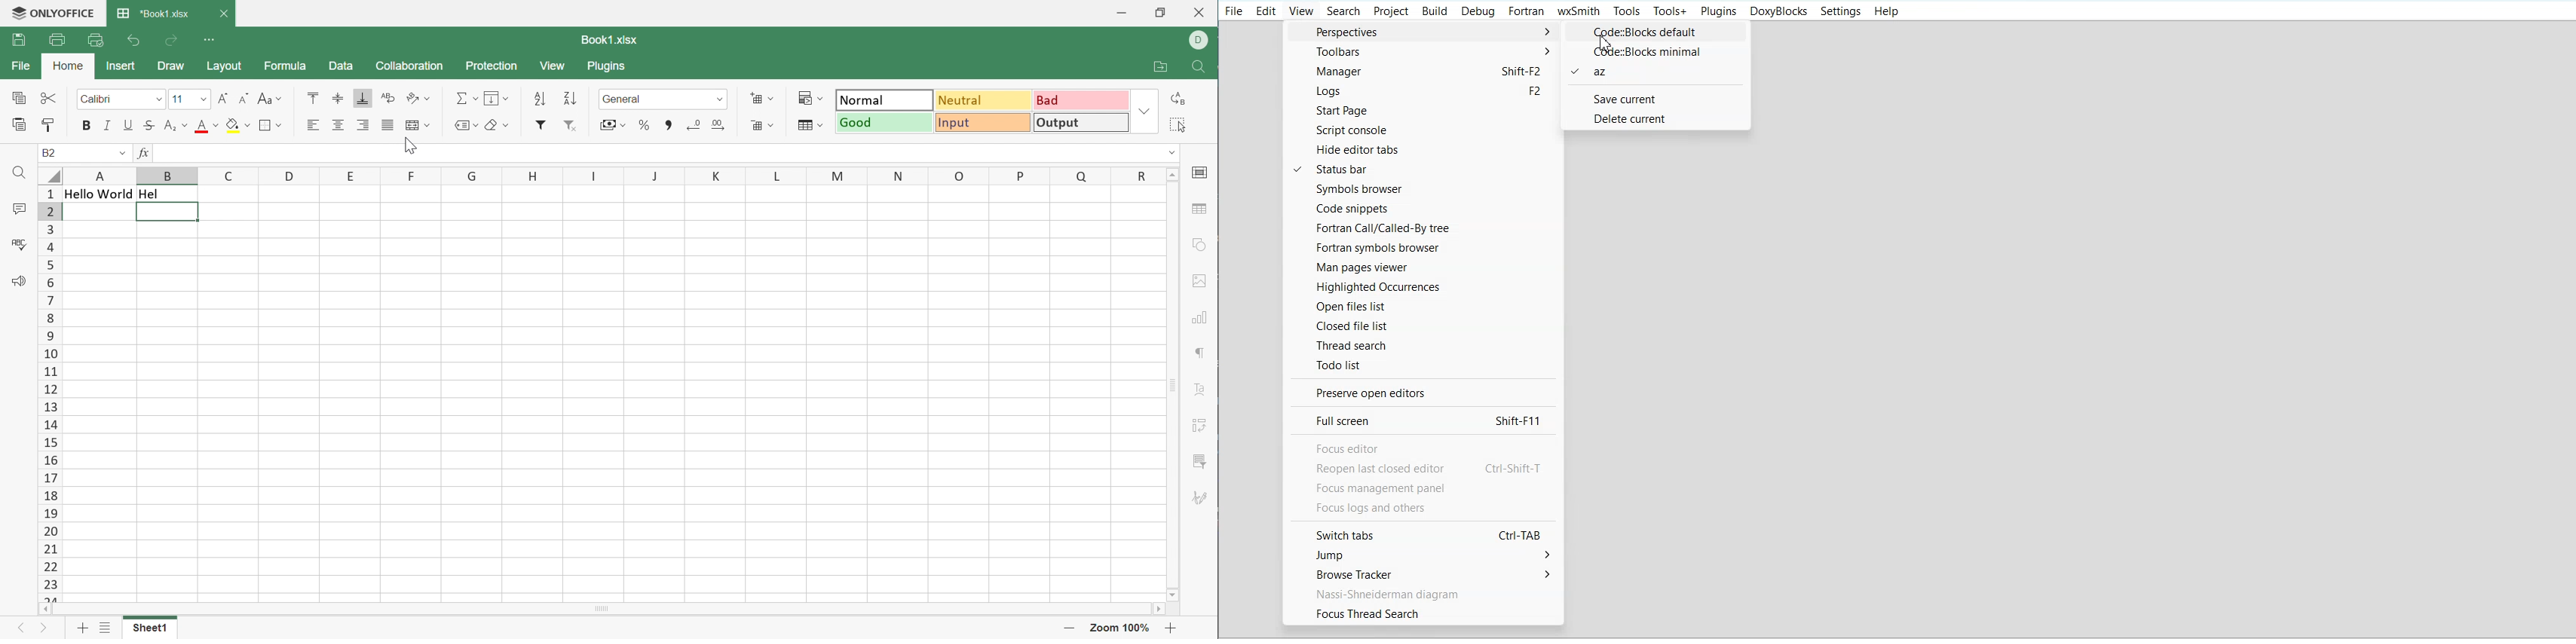  What do you see at coordinates (209, 39) in the screenshot?
I see `Customize Quick Access Toolbar` at bounding box center [209, 39].